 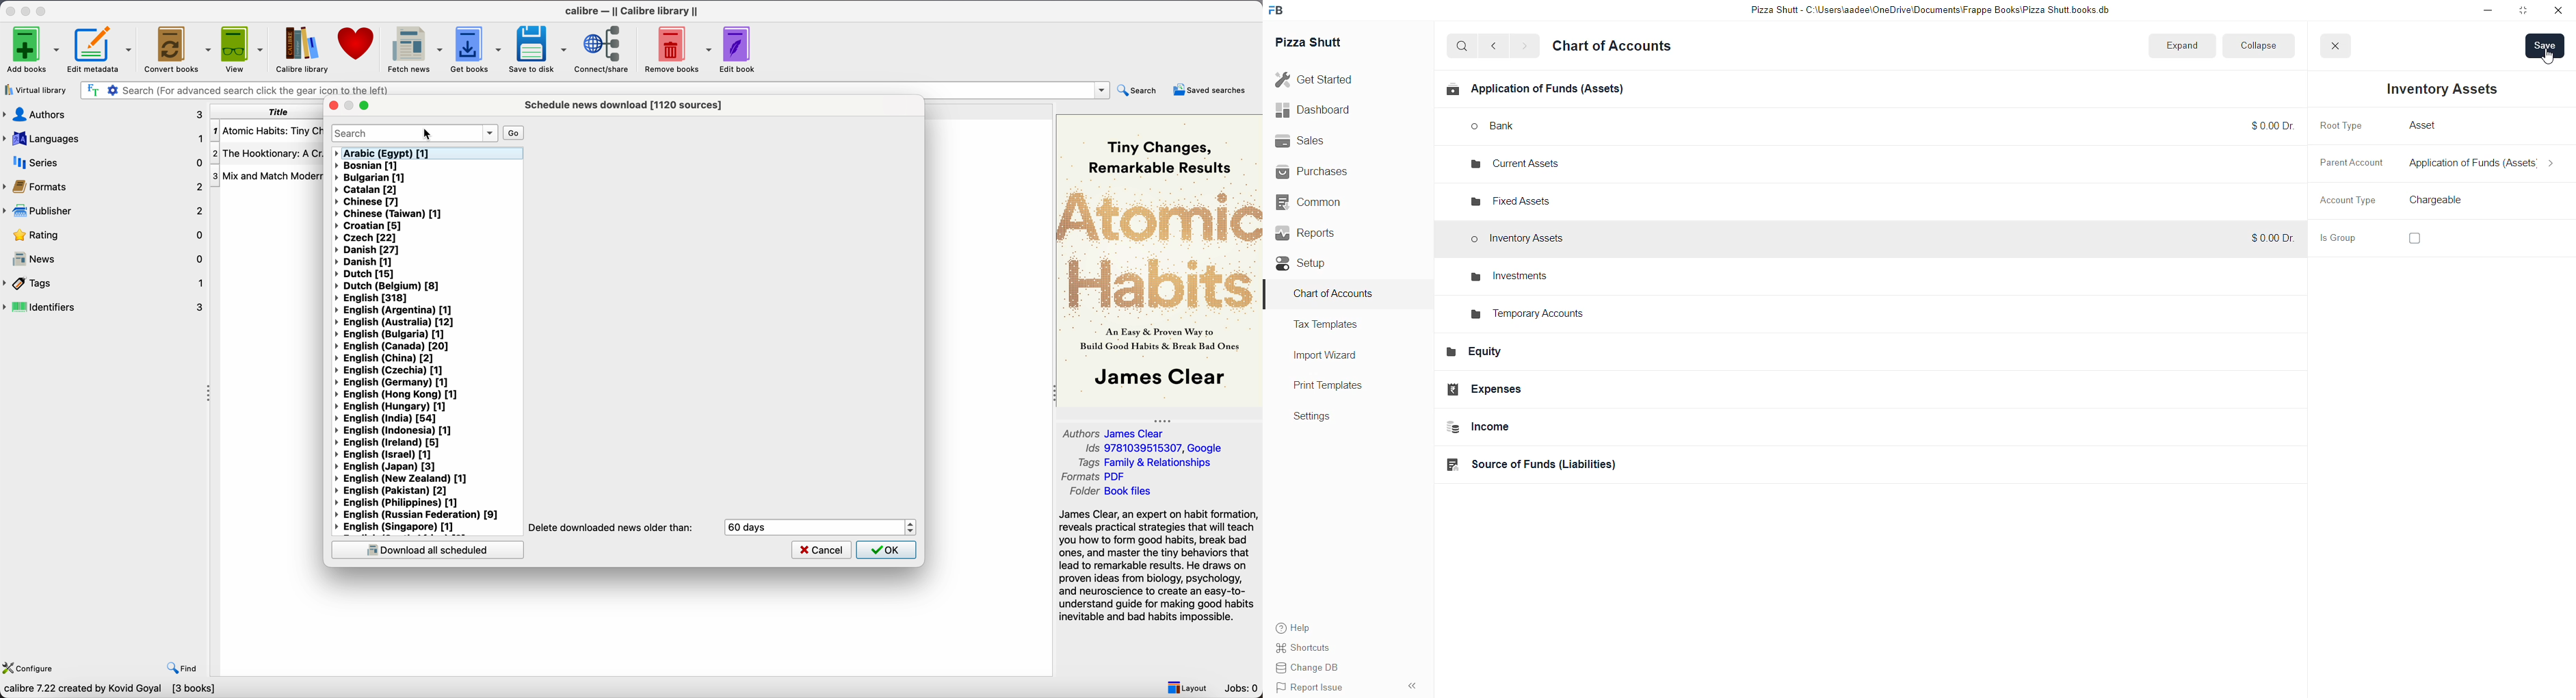 What do you see at coordinates (1326, 44) in the screenshot?
I see `Pizza Shutt` at bounding box center [1326, 44].